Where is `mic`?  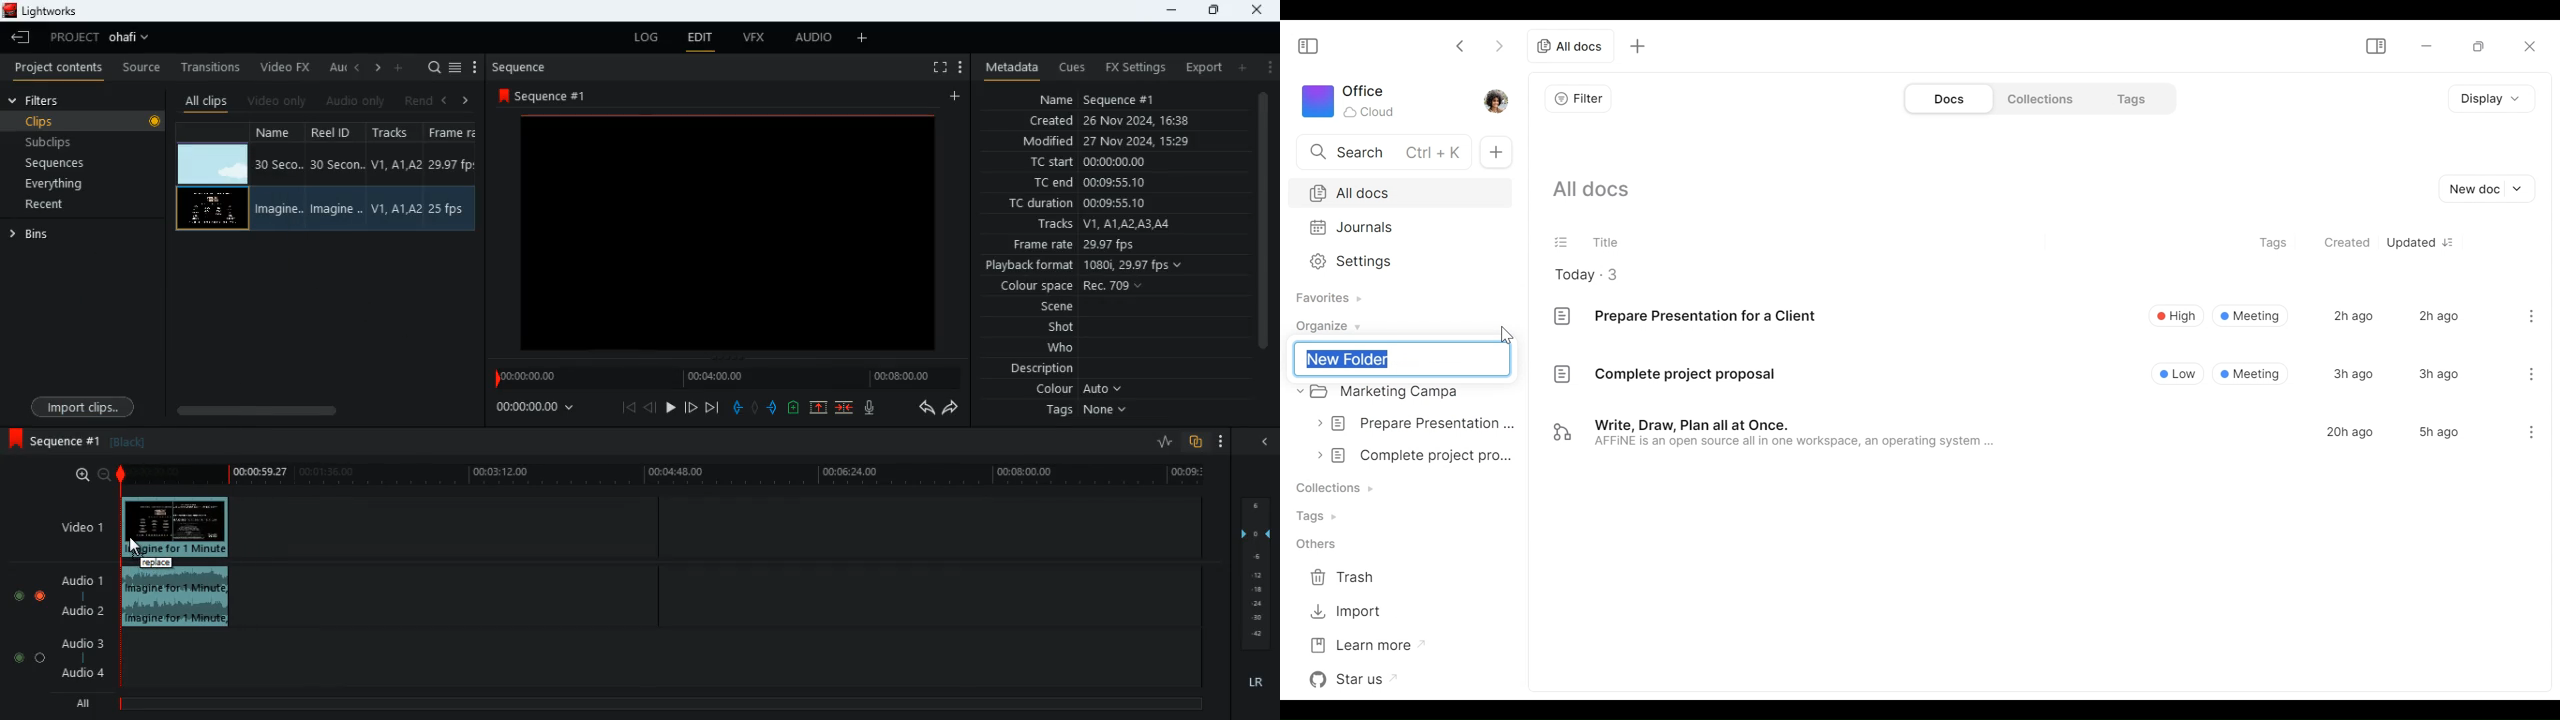 mic is located at coordinates (871, 407).